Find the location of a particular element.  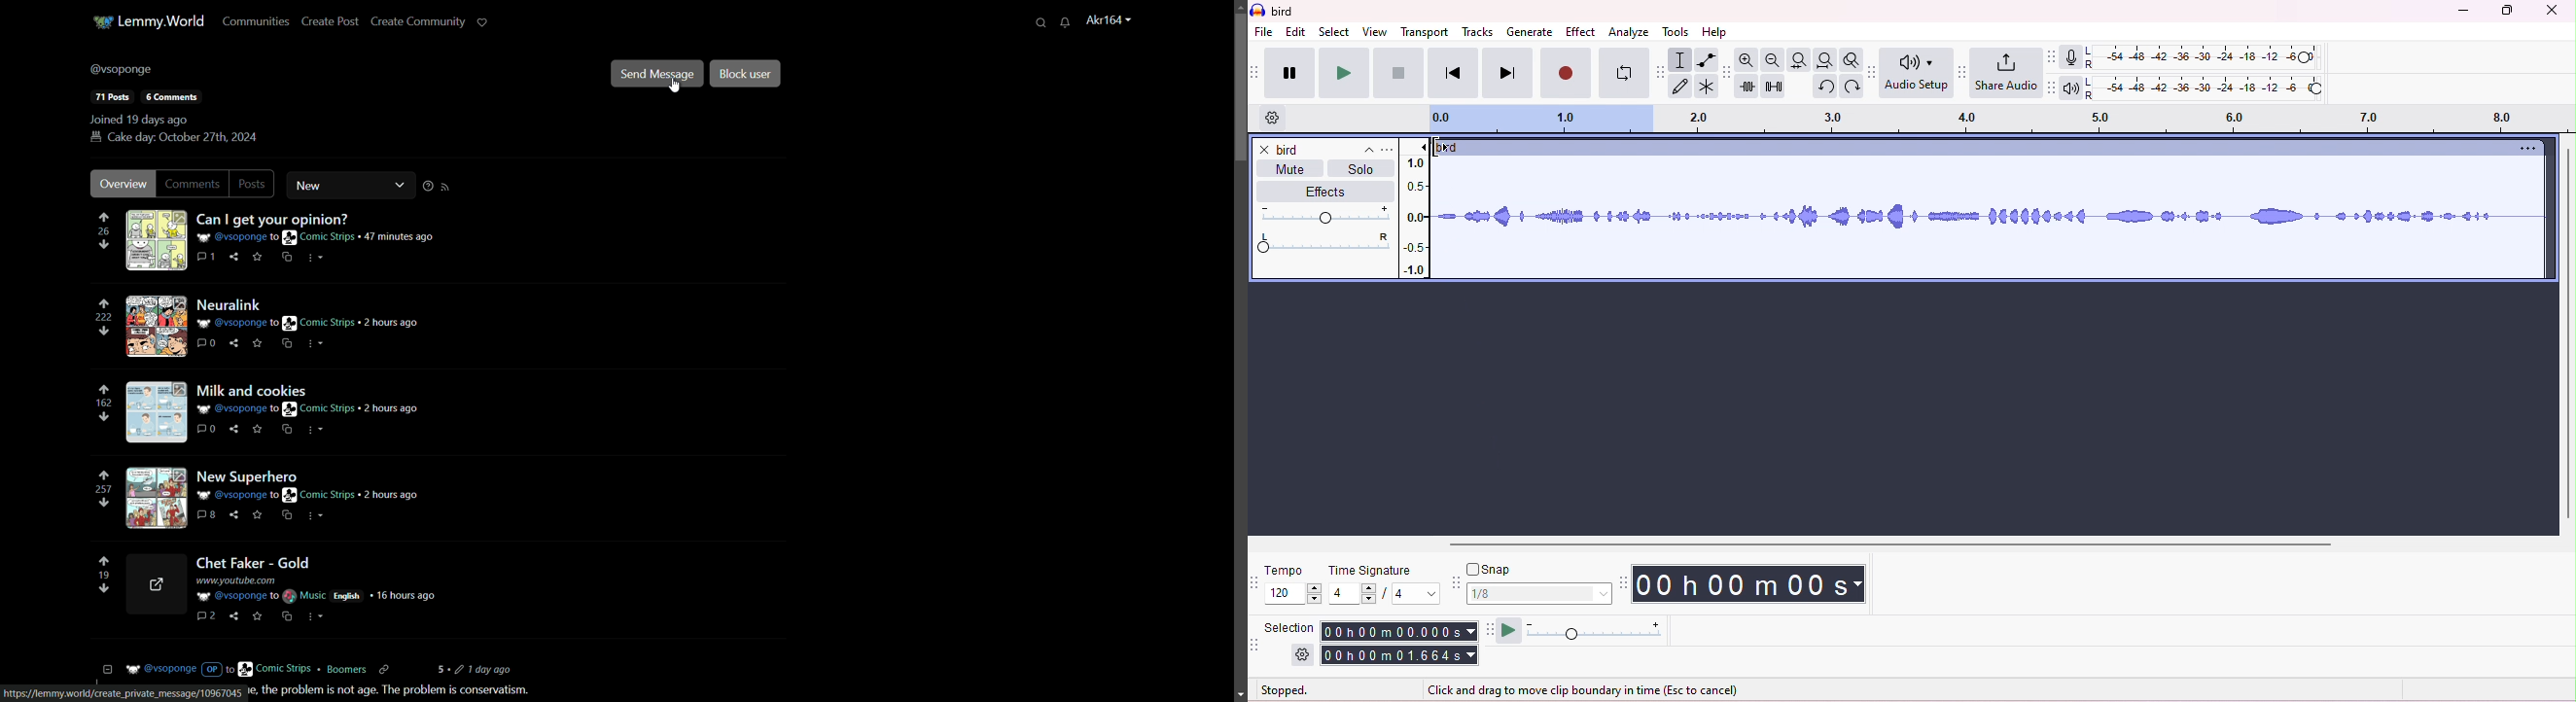

pause is located at coordinates (1288, 70).